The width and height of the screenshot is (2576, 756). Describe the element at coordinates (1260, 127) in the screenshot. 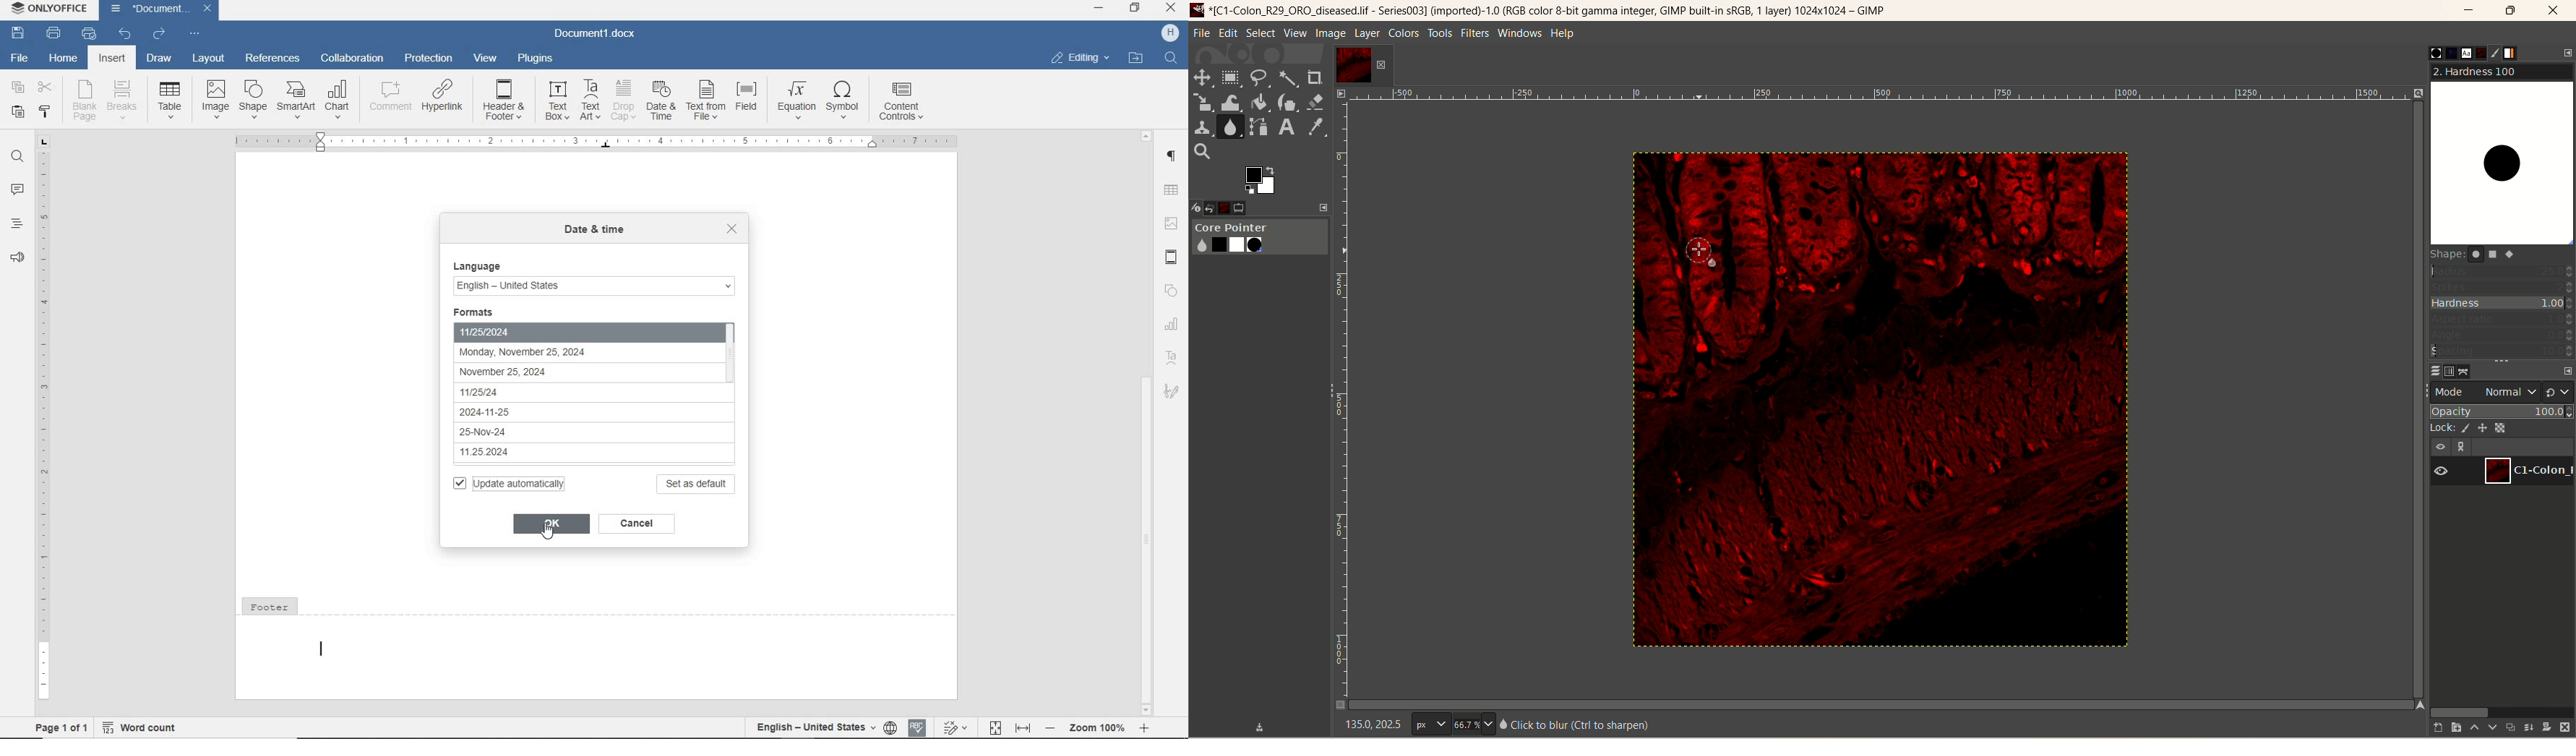

I see `path tool` at that location.